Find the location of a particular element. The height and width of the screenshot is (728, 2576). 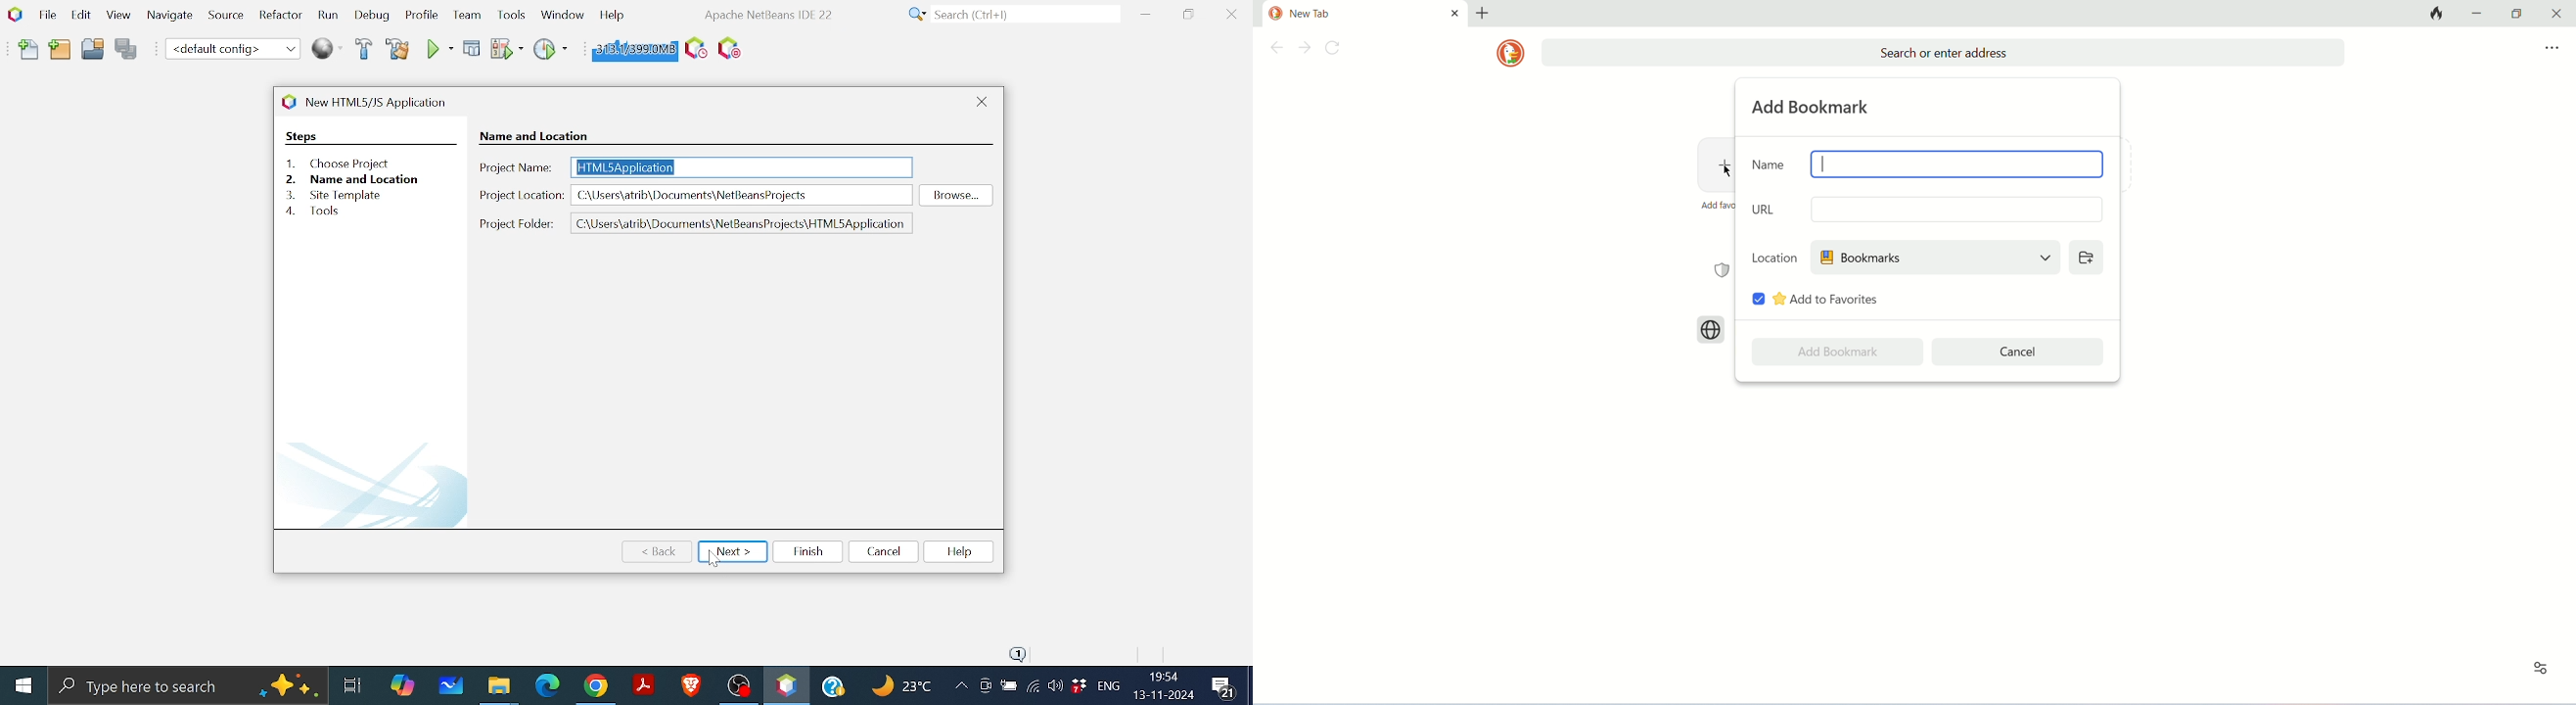

Help is located at coordinates (612, 14).